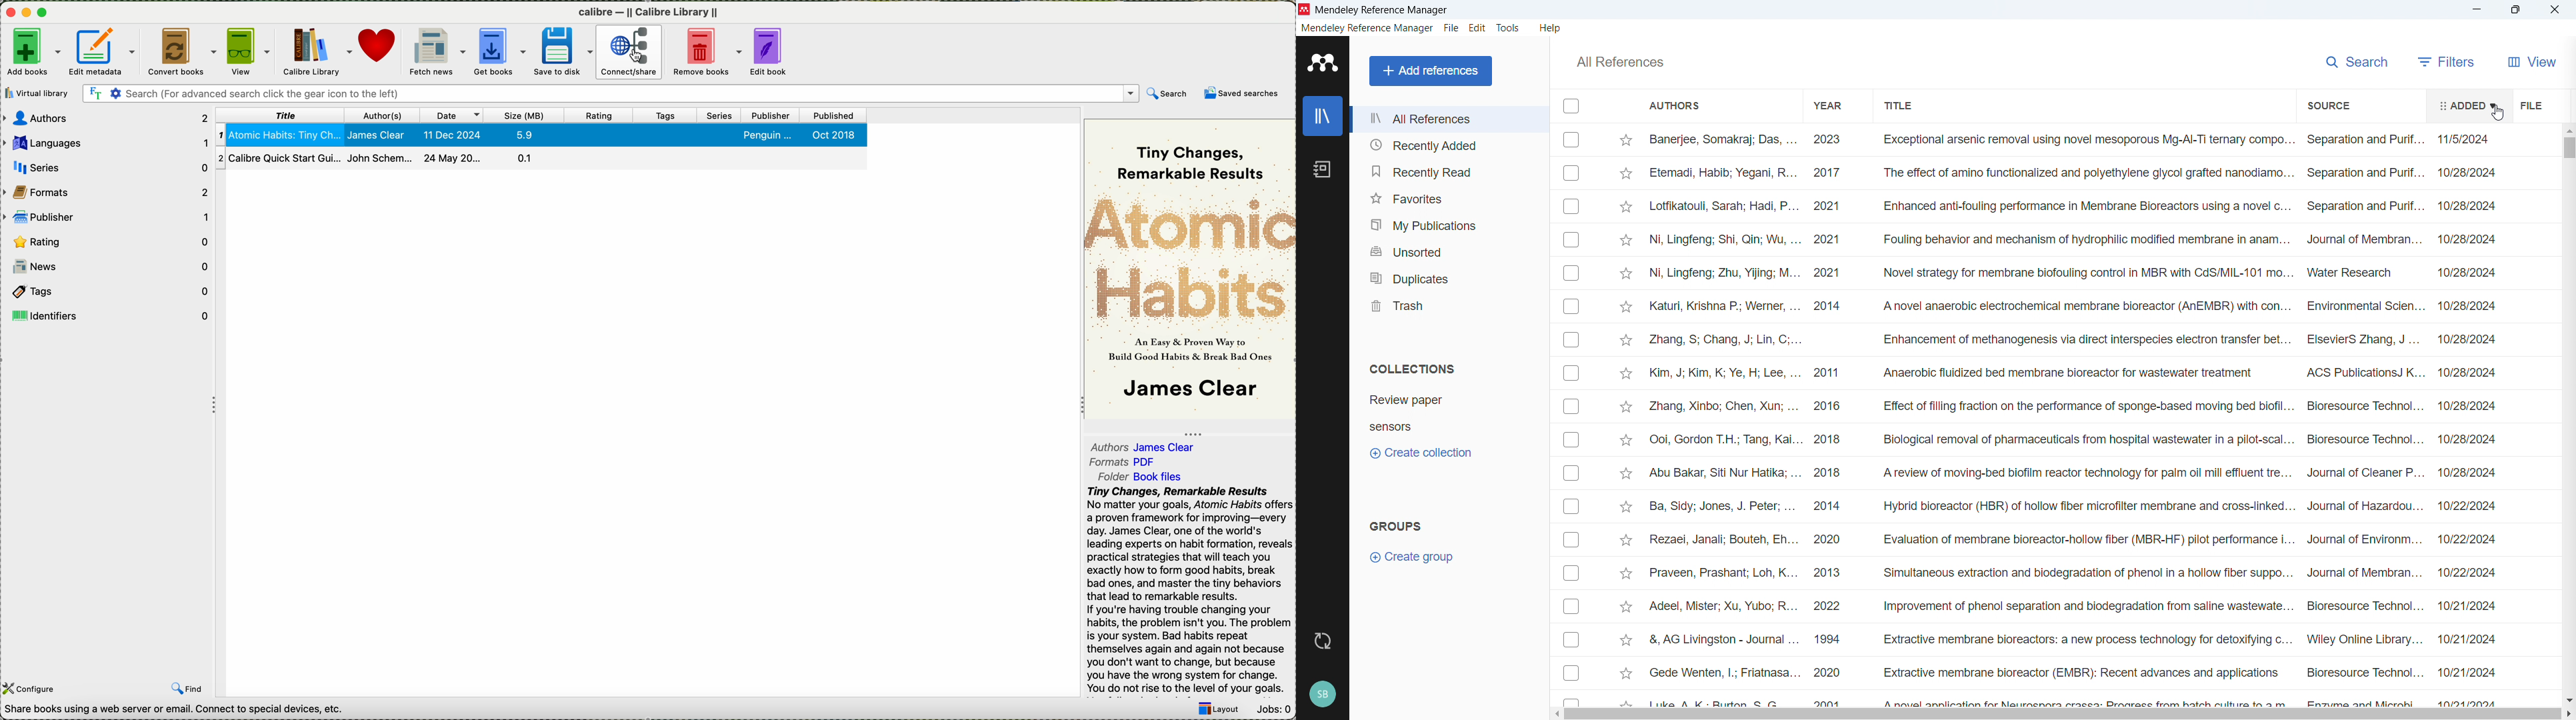  What do you see at coordinates (106, 118) in the screenshot?
I see `authors` at bounding box center [106, 118].